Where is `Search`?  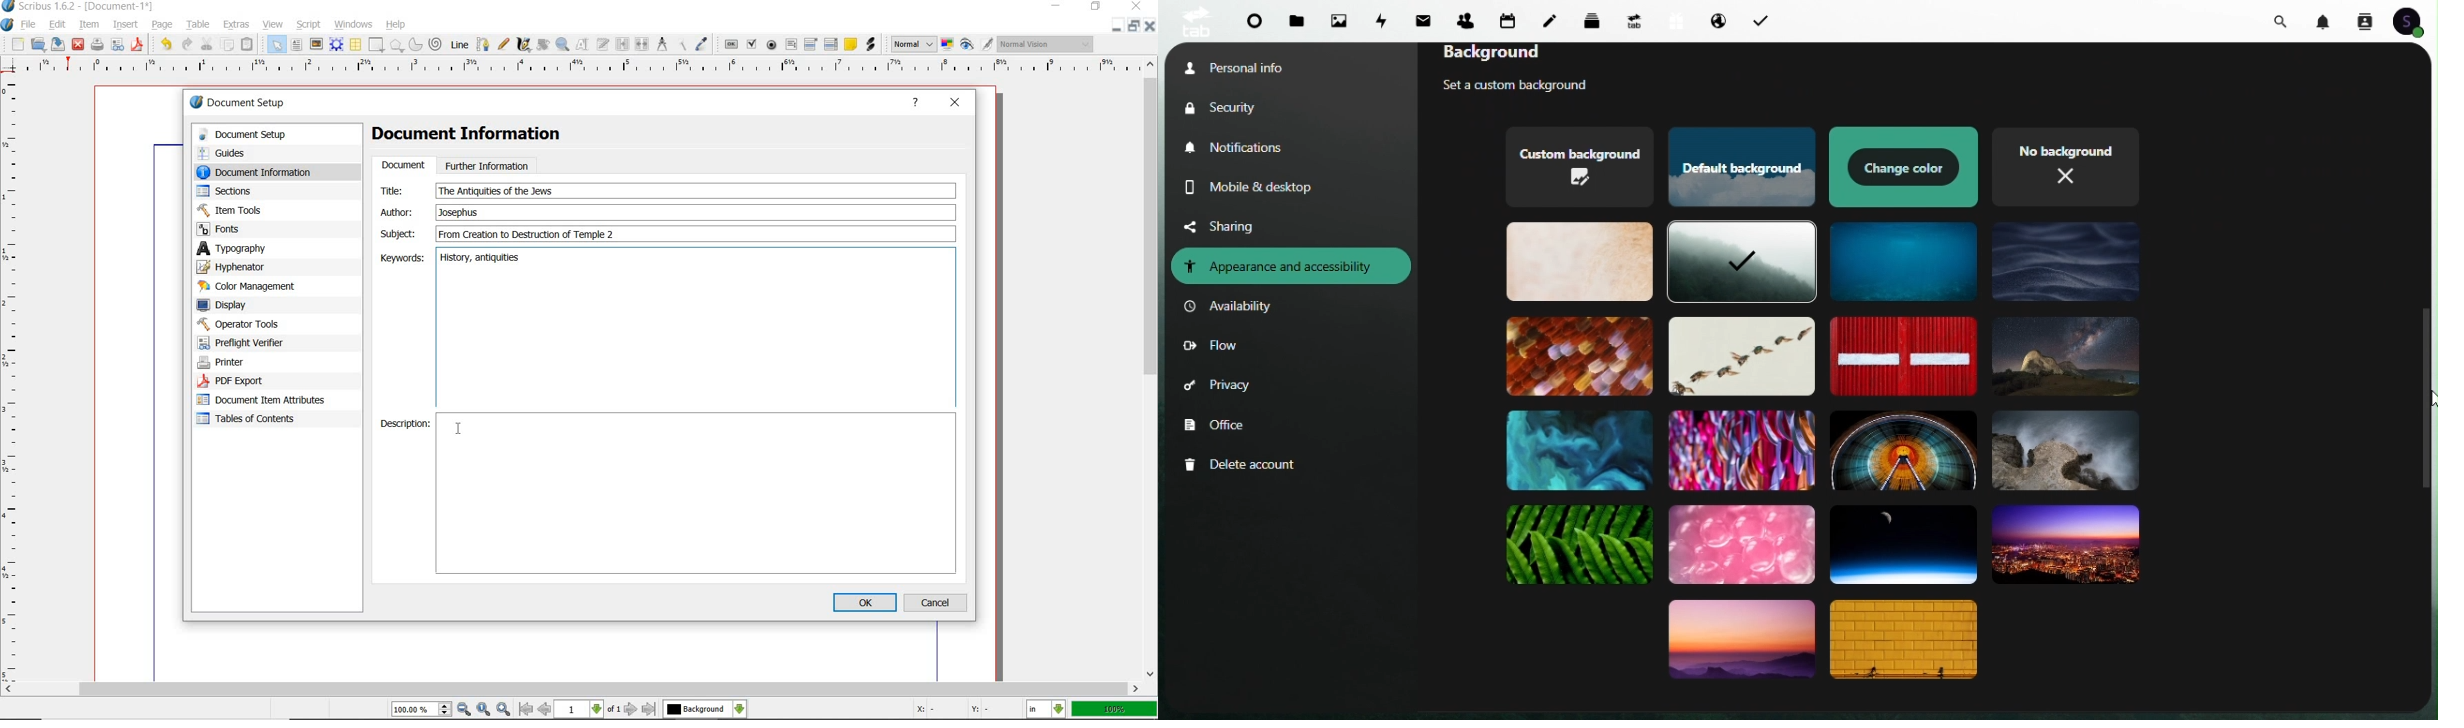 Search is located at coordinates (2284, 19).